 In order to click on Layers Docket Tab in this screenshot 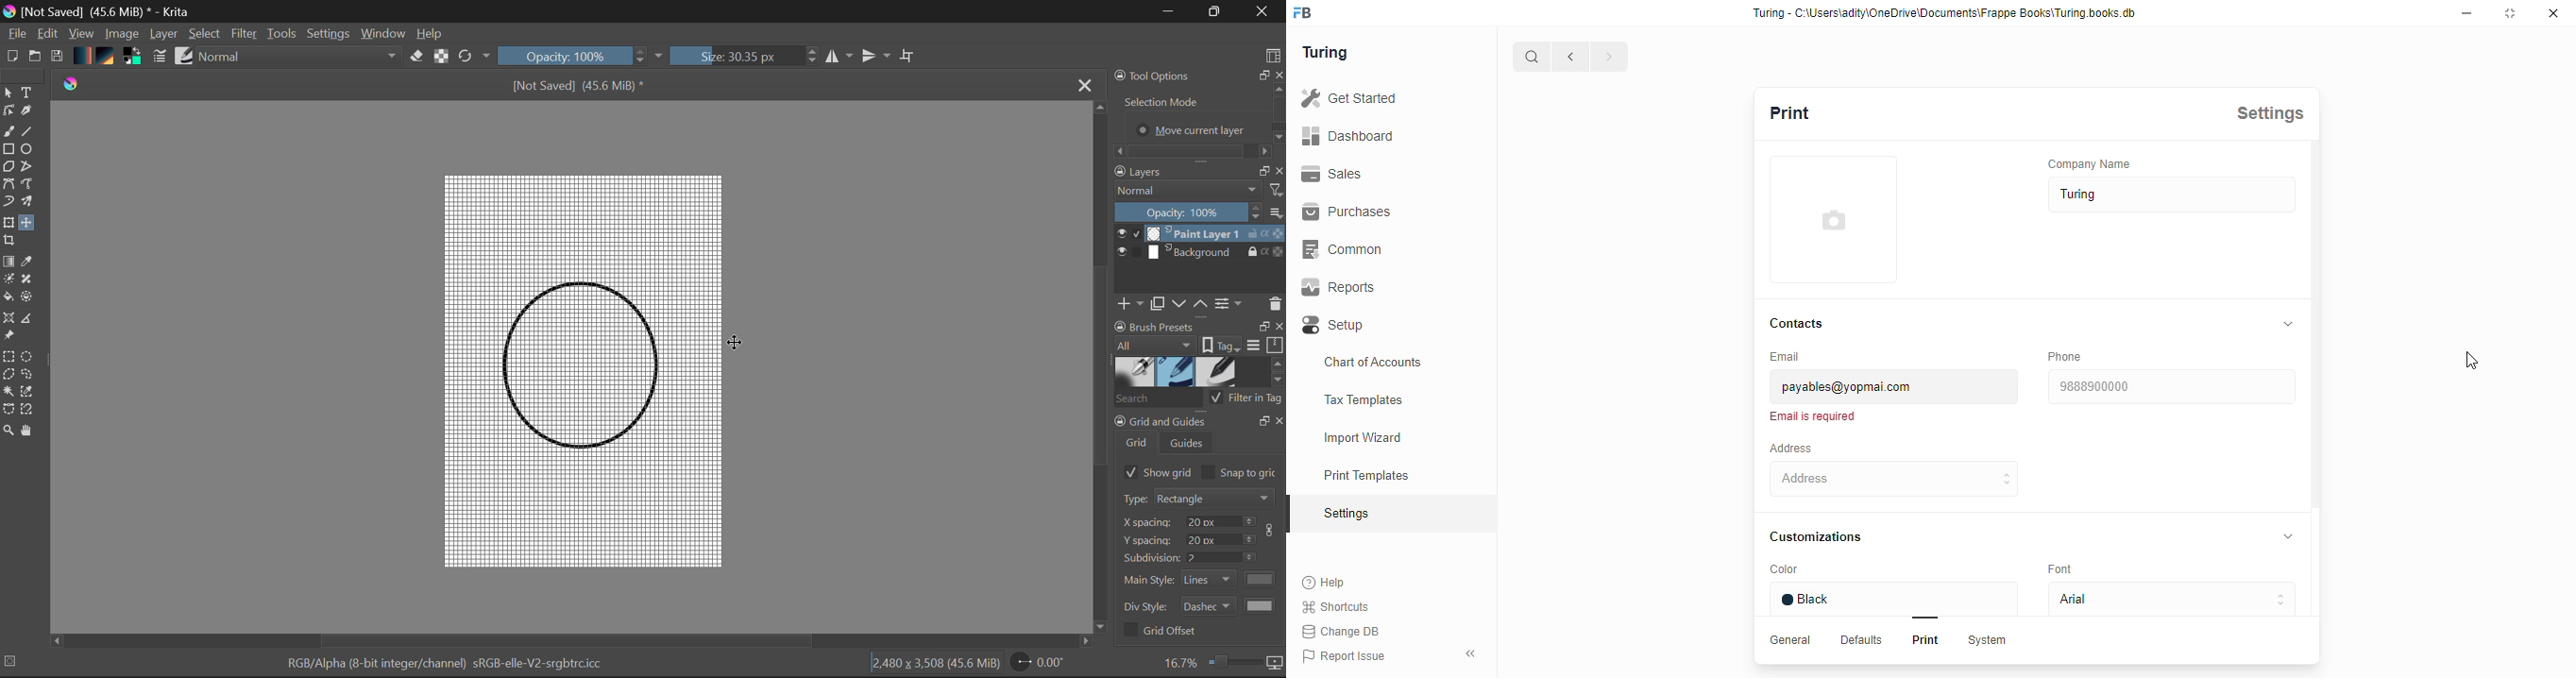, I will do `click(1199, 170)`.